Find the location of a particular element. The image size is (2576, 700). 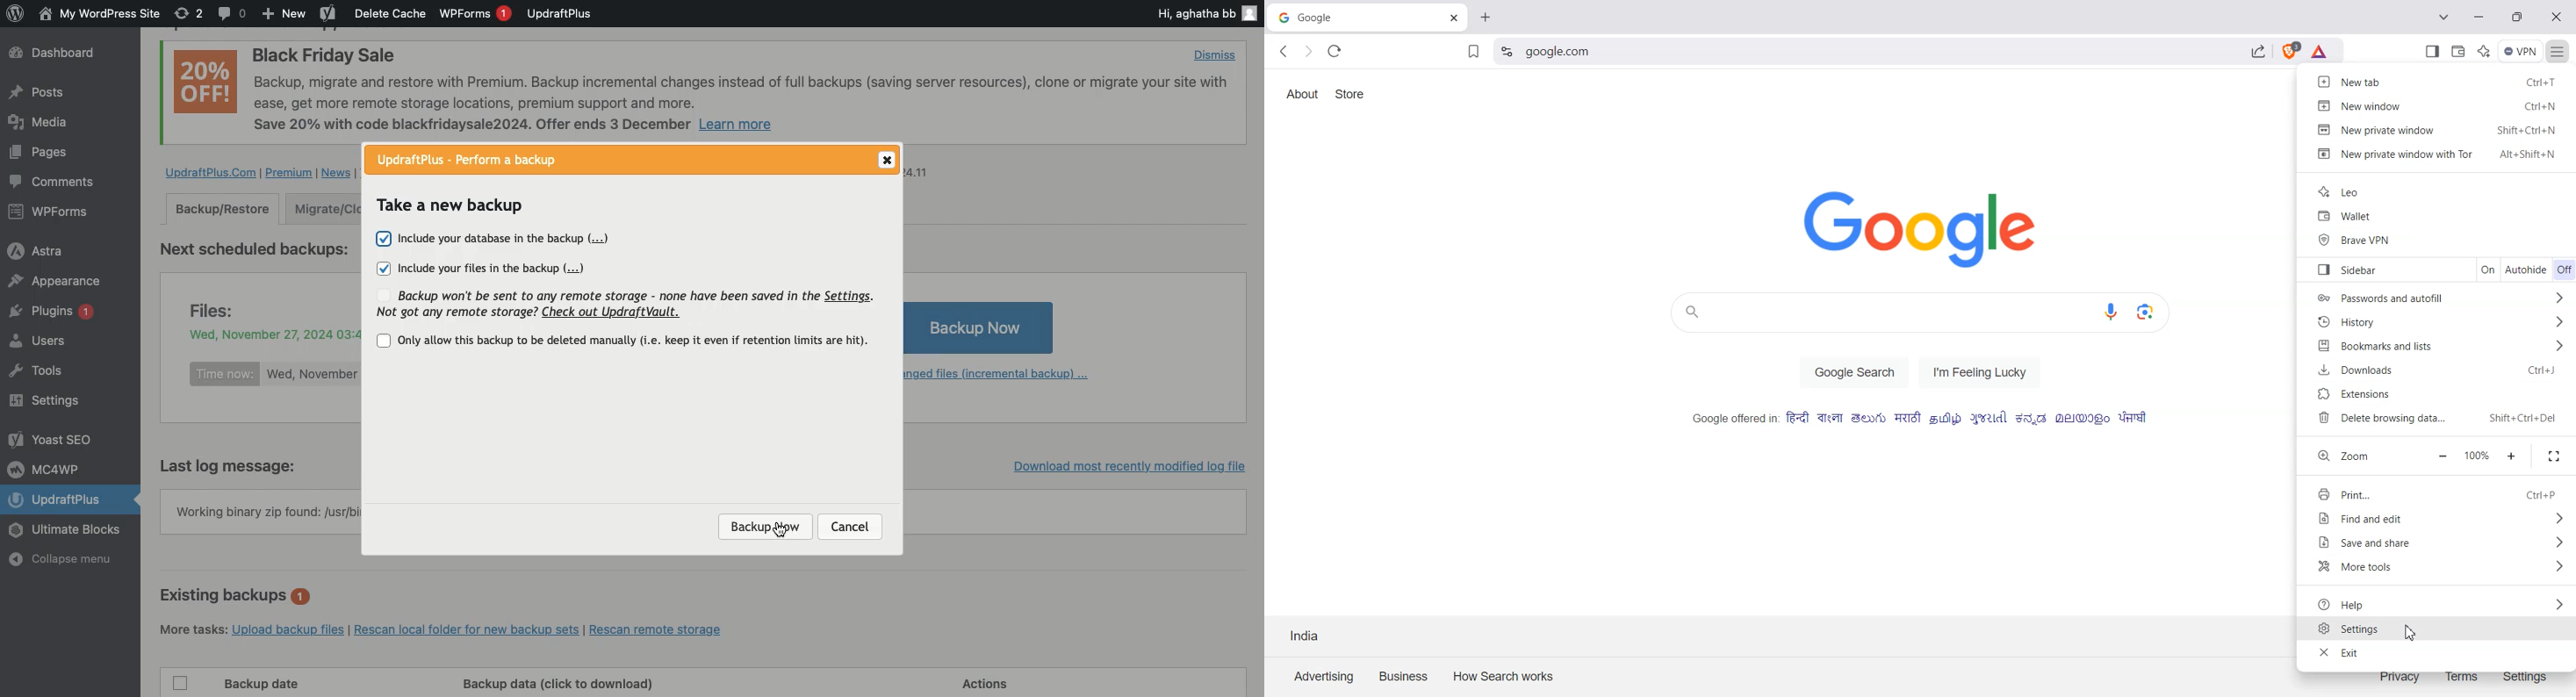

Collapse menu is located at coordinates (72, 559).